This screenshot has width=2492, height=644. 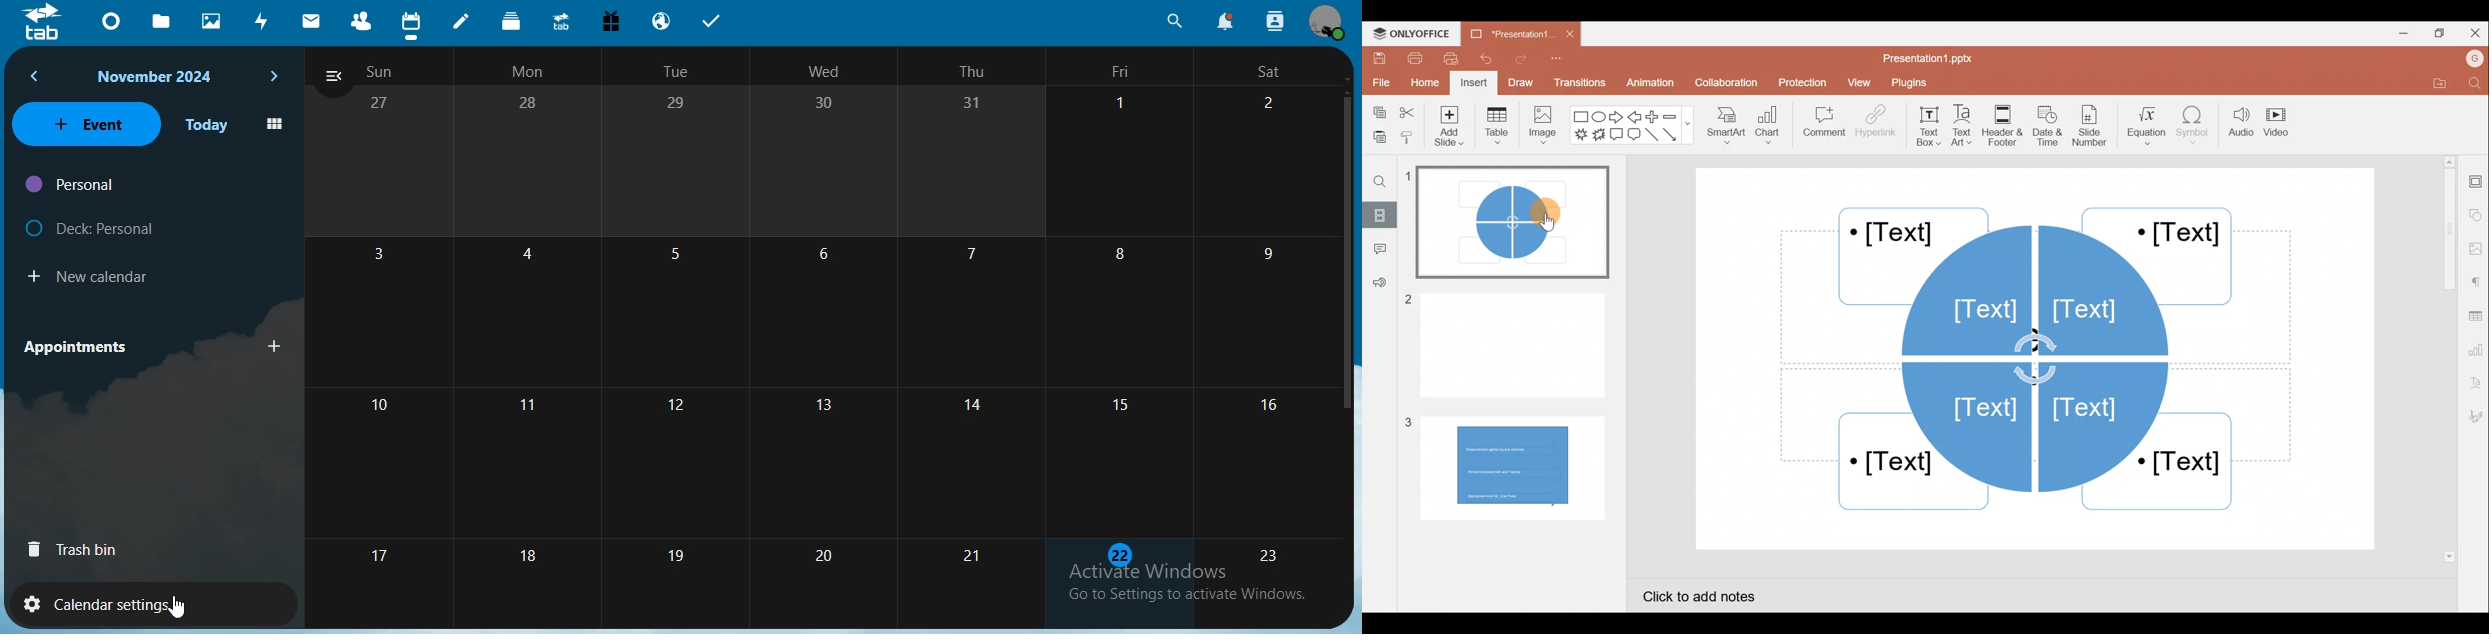 What do you see at coordinates (123, 601) in the screenshot?
I see `calendar settings` at bounding box center [123, 601].